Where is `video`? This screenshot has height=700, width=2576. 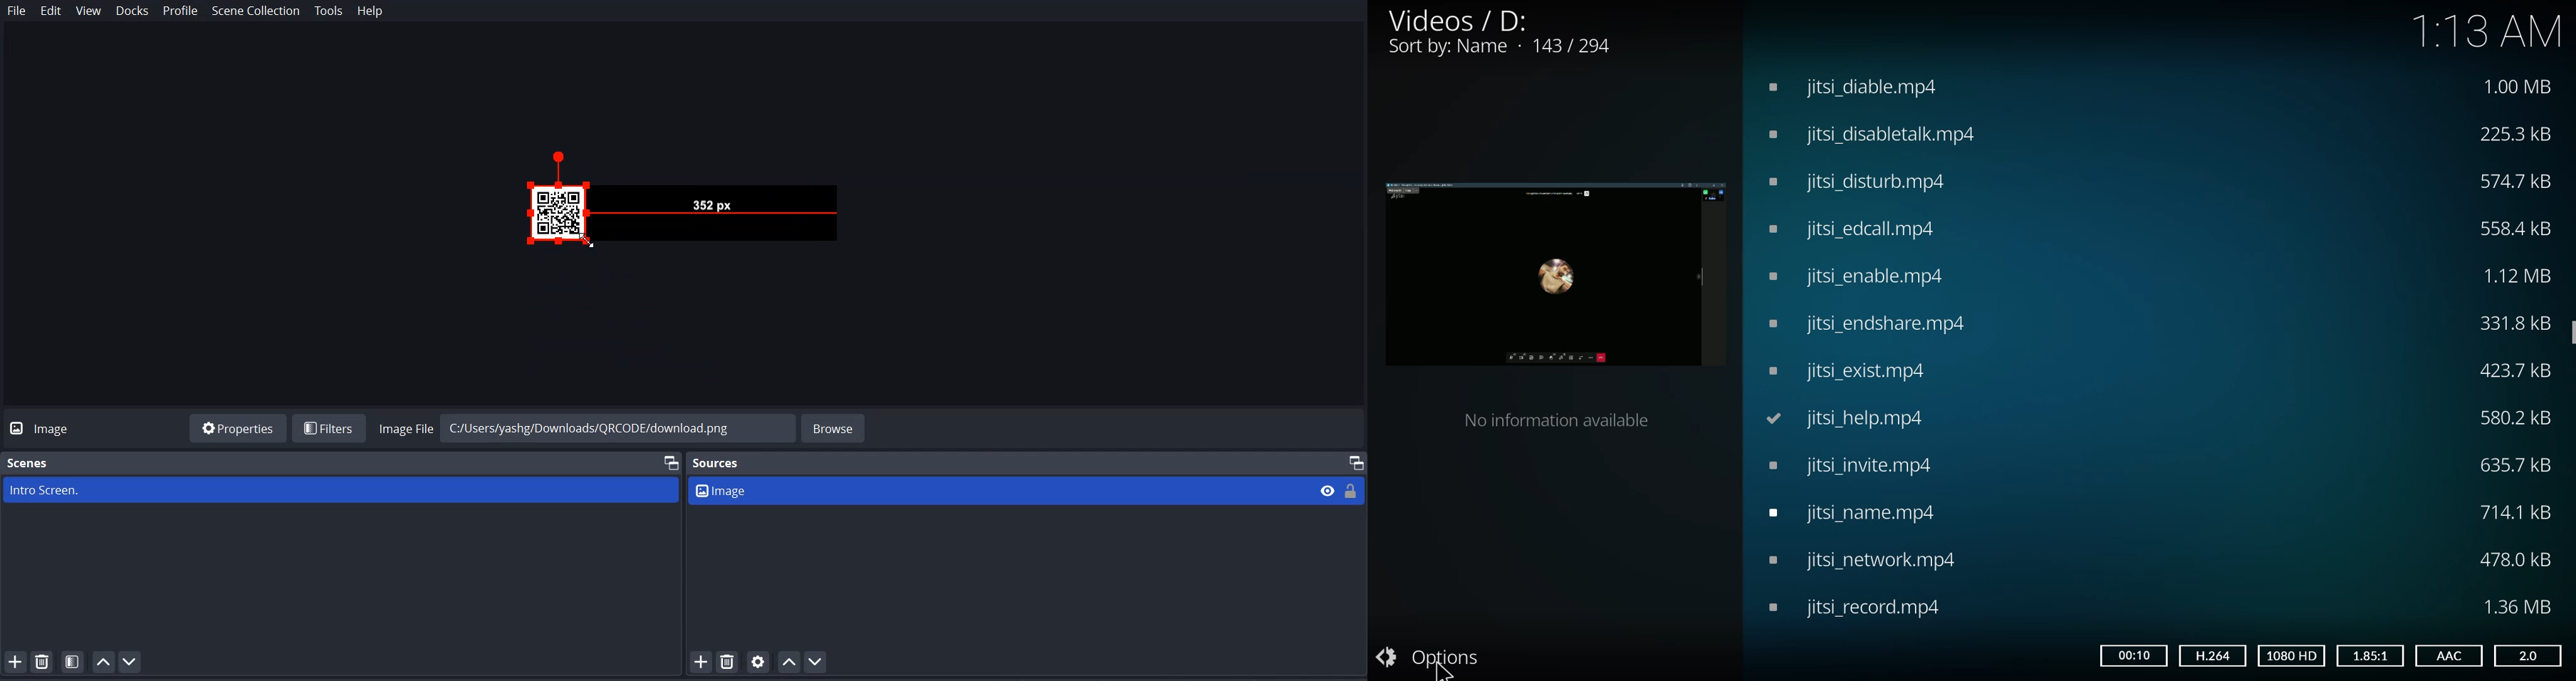 video is located at coordinates (1857, 230).